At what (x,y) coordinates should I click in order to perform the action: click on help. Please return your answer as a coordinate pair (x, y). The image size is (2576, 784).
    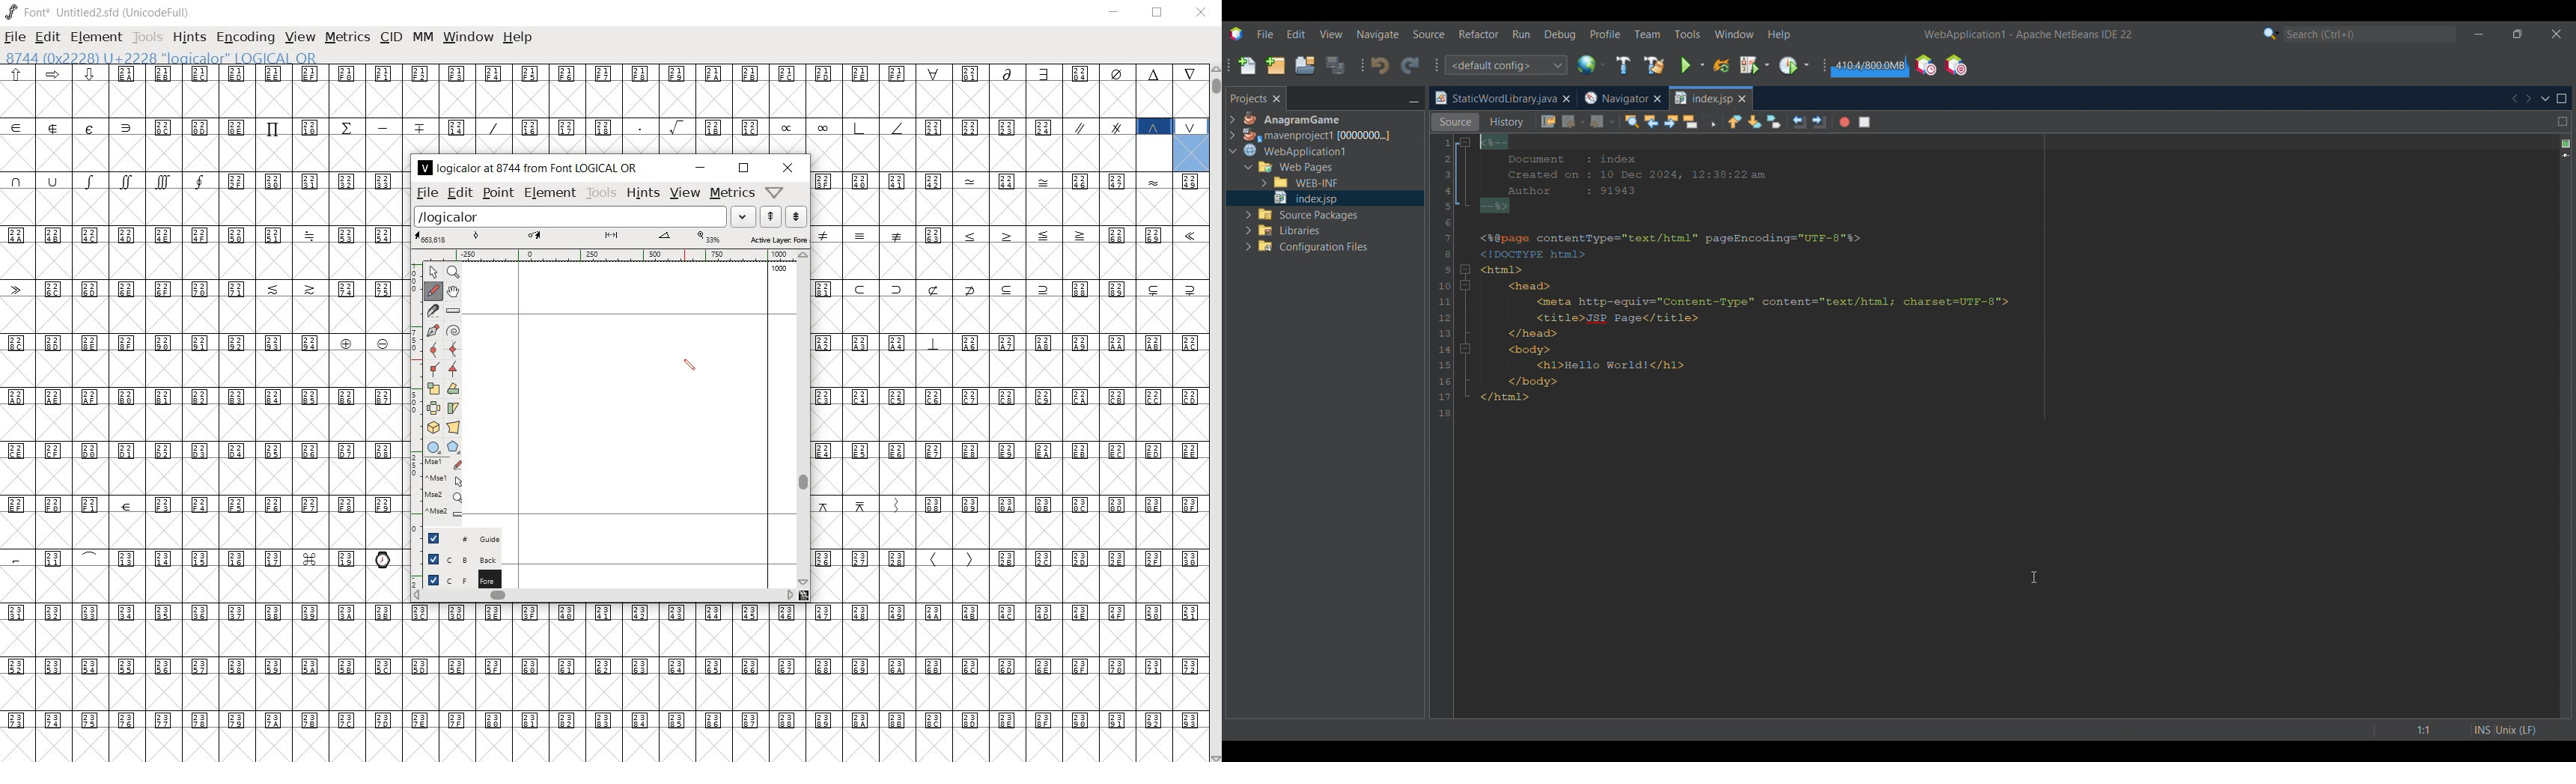
    Looking at the image, I should click on (519, 37).